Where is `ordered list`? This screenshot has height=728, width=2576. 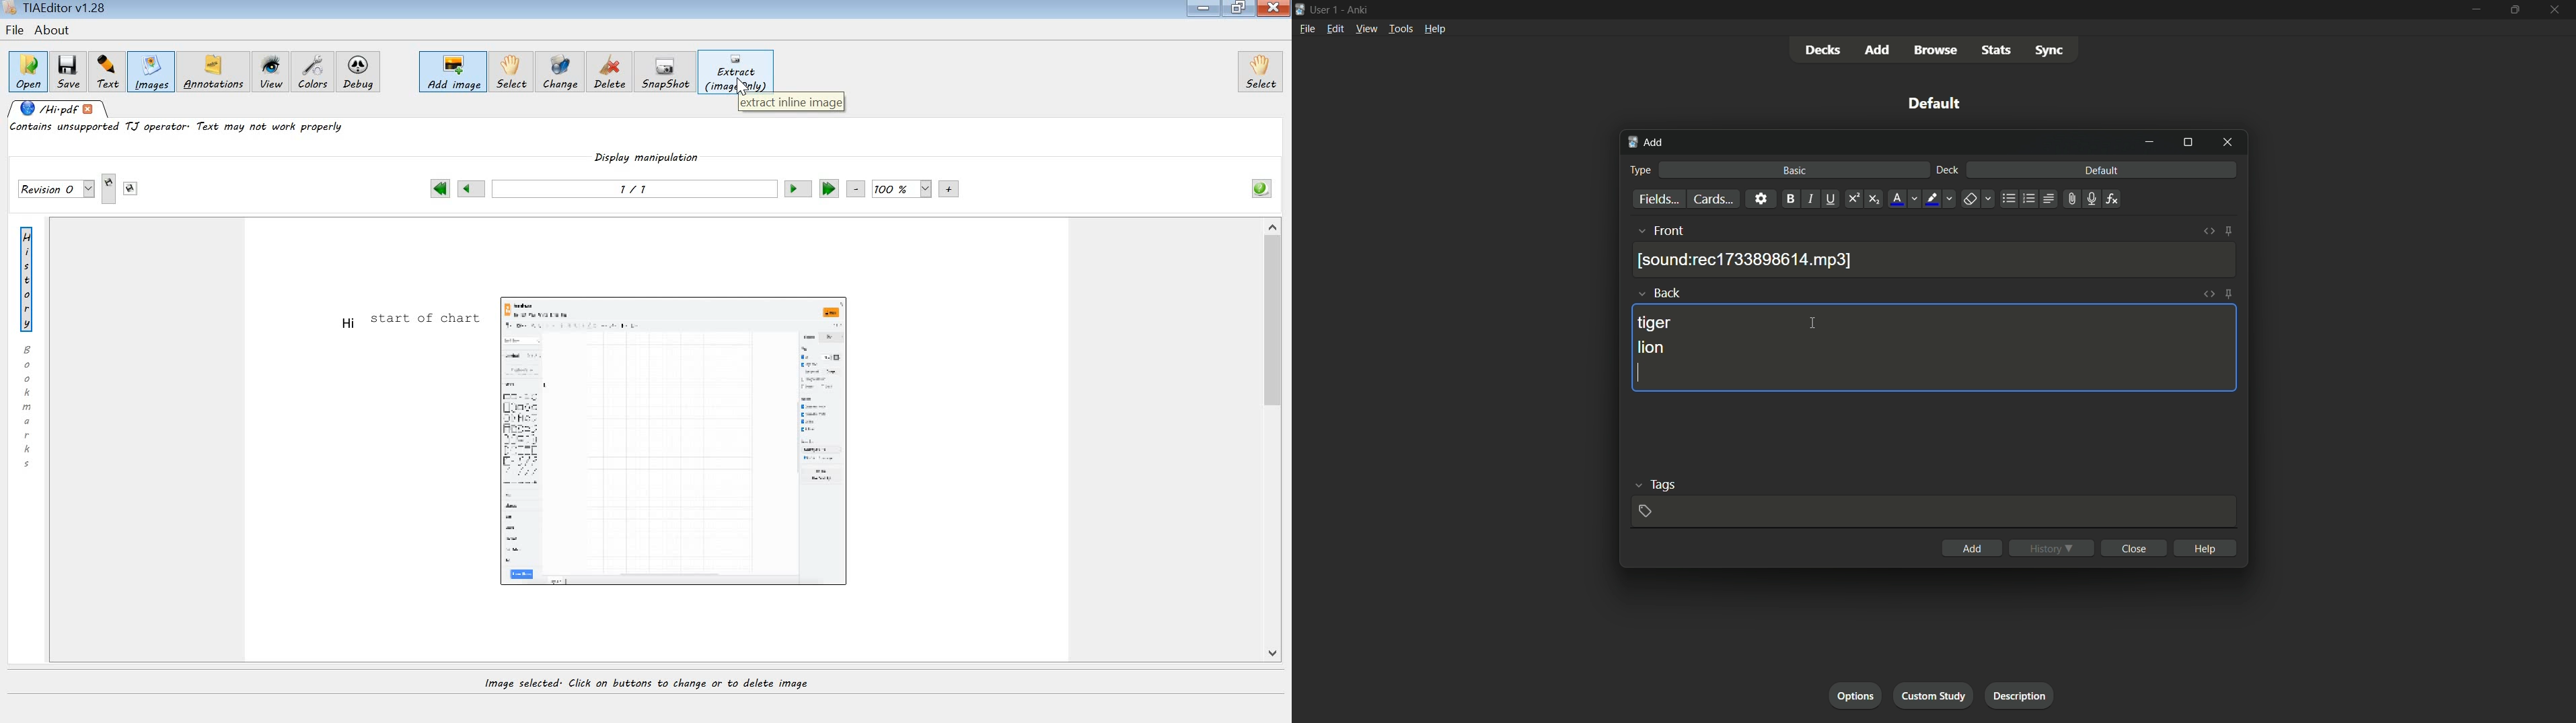 ordered list is located at coordinates (2028, 199).